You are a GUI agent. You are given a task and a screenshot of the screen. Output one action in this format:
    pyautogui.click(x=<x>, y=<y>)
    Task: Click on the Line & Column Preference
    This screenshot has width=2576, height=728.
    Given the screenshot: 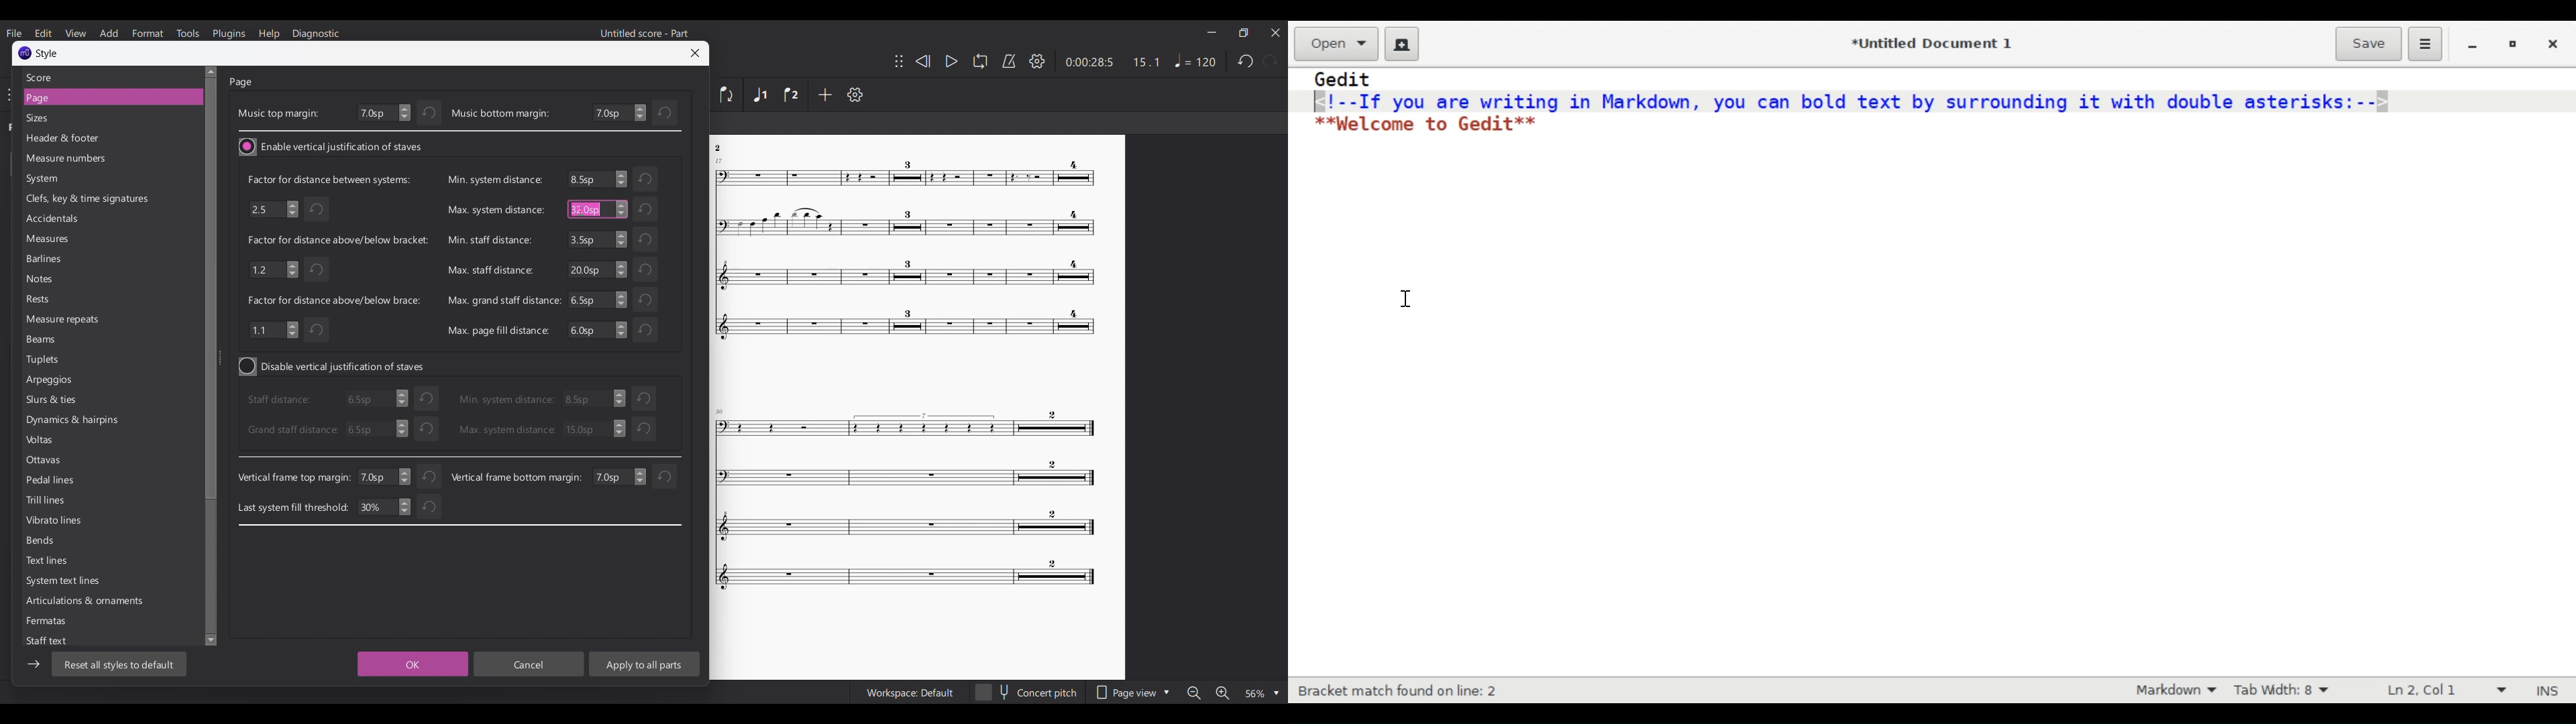 What is the action you would take?
    pyautogui.click(x=2442, y=690)
    